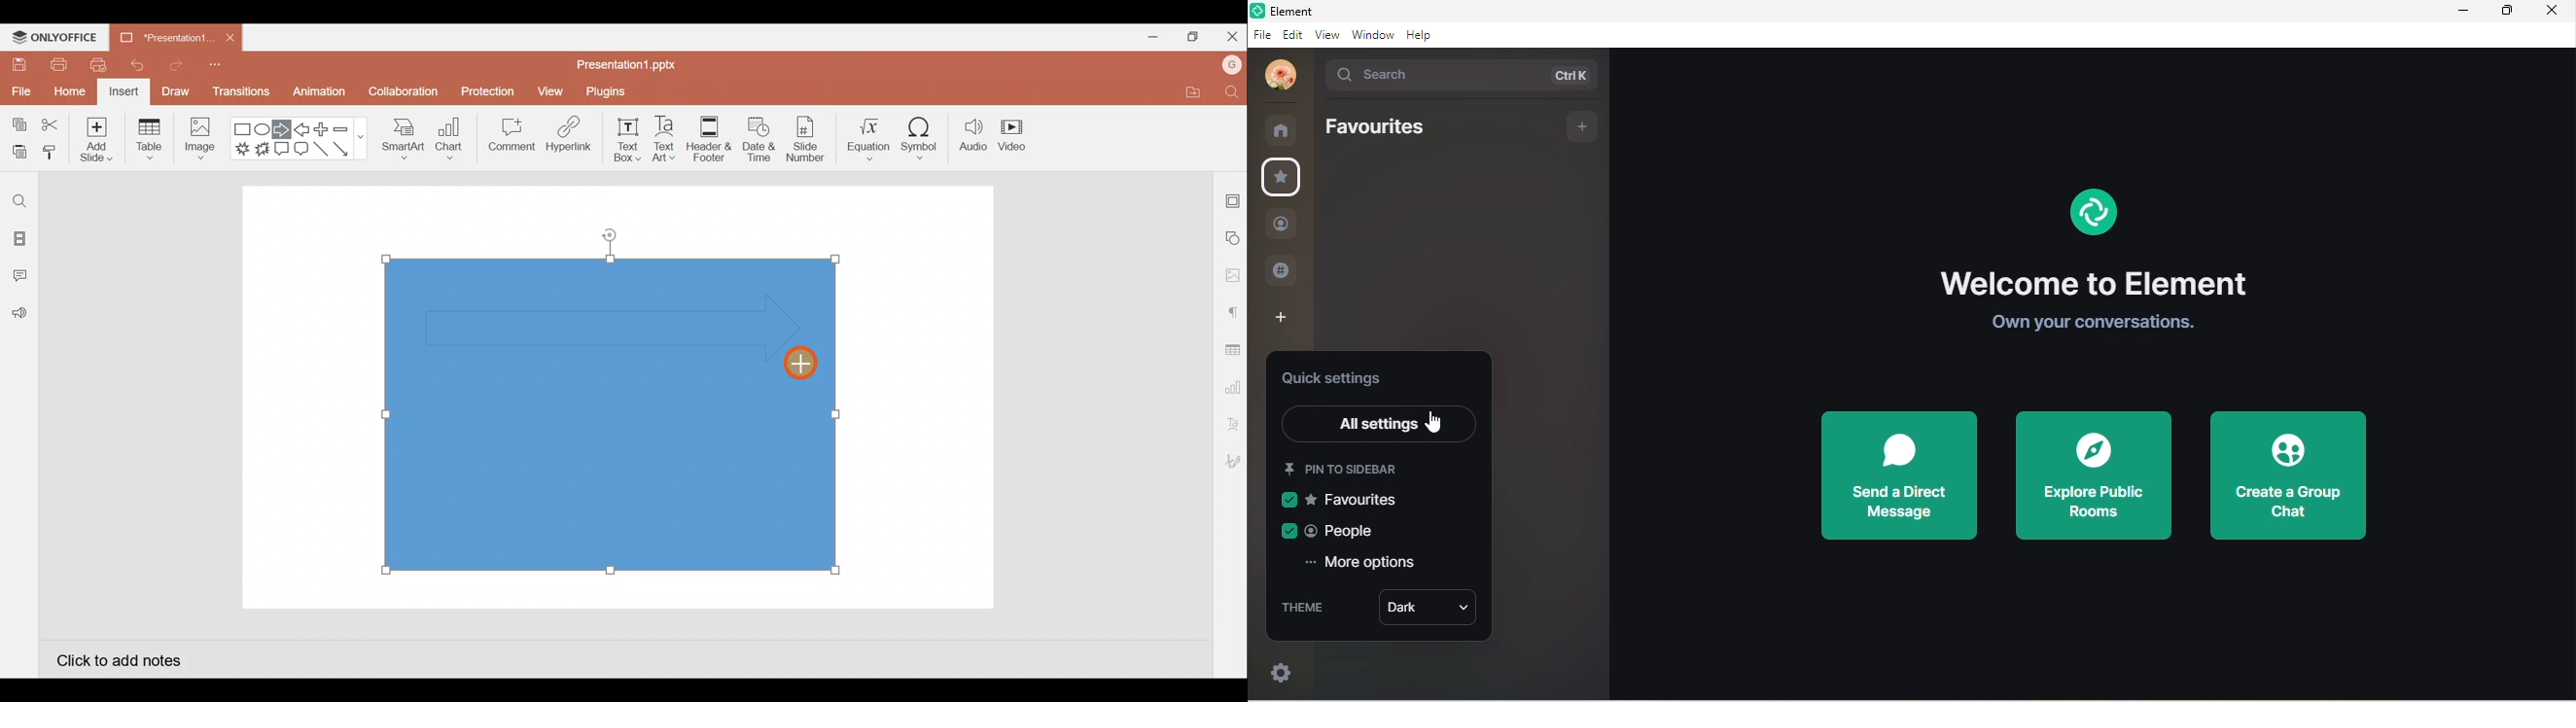 The image size is (2576, 728). I want to click on Equation, so click(870, 135).